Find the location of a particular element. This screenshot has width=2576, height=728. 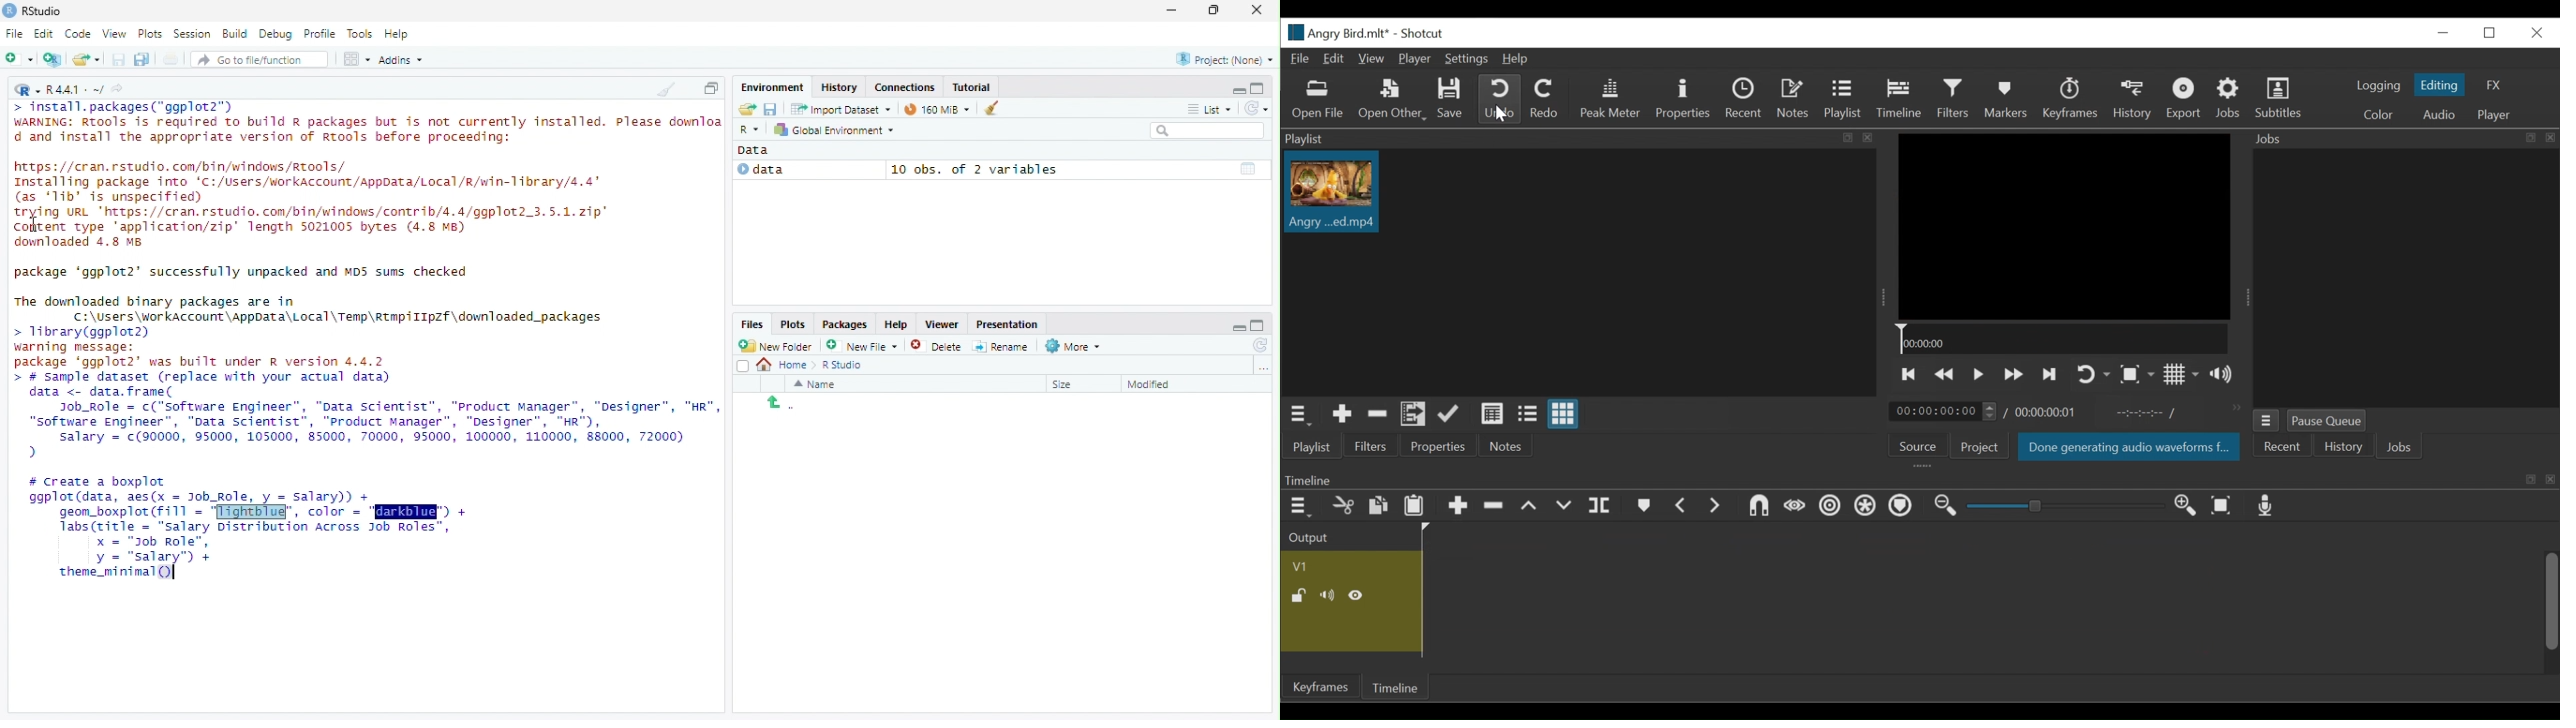

New Folder is located at coordinates (778, 346).